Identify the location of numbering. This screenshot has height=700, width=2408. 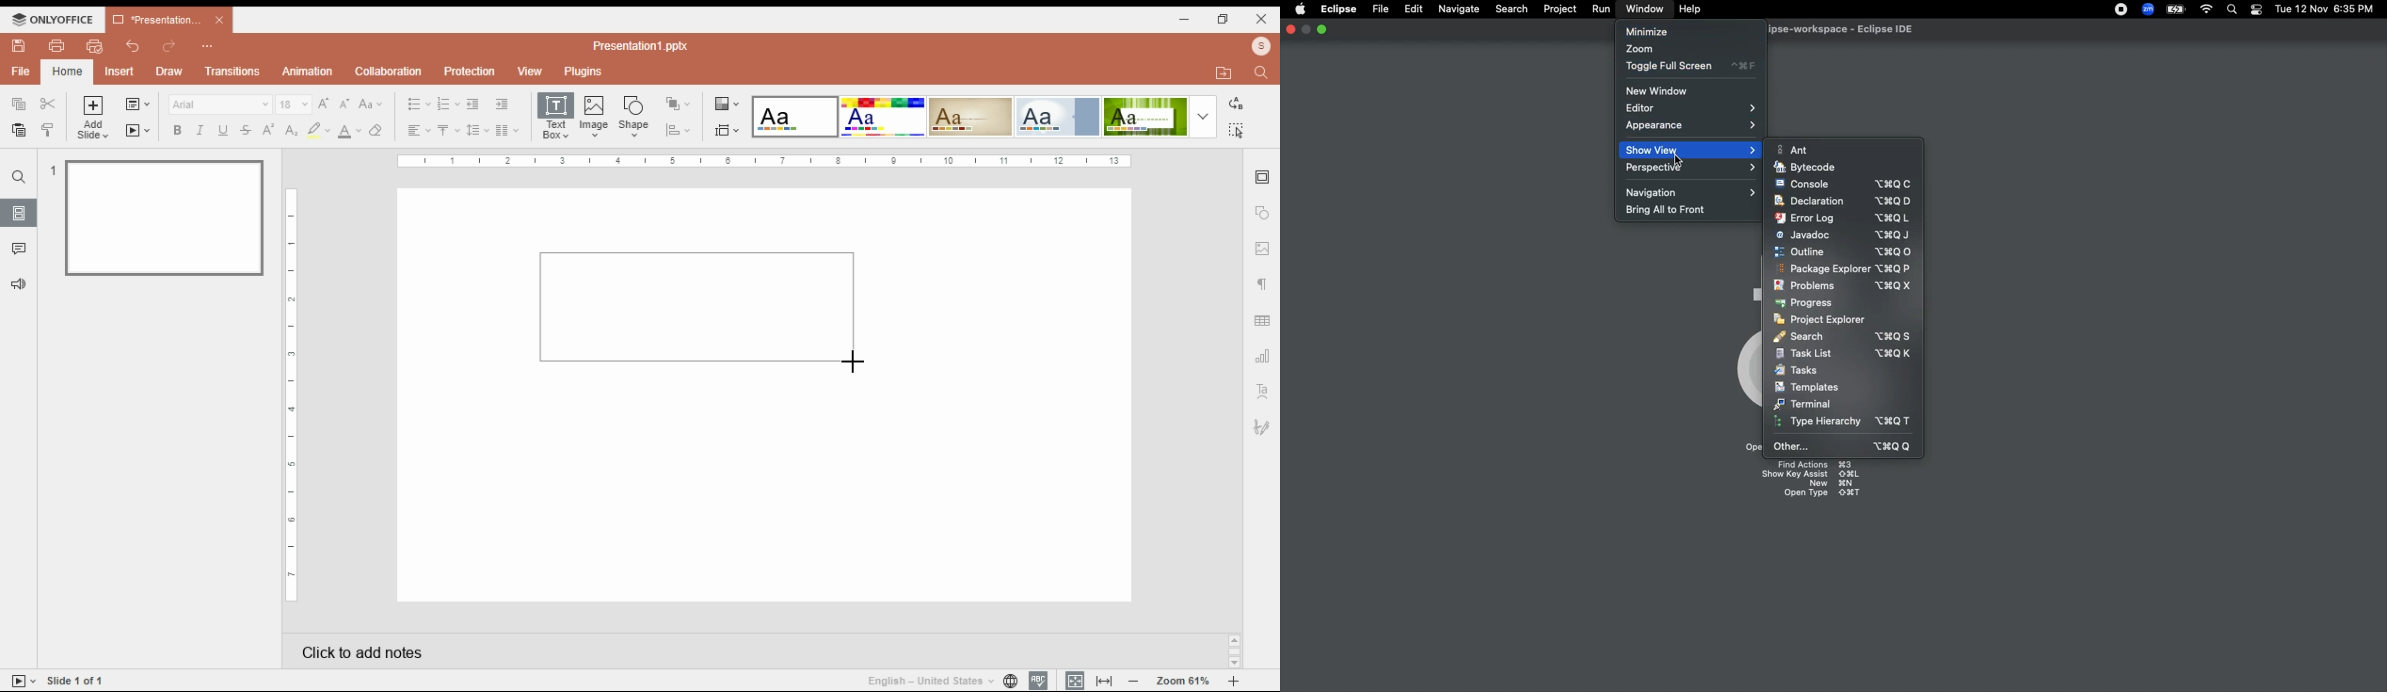
(448, 104).